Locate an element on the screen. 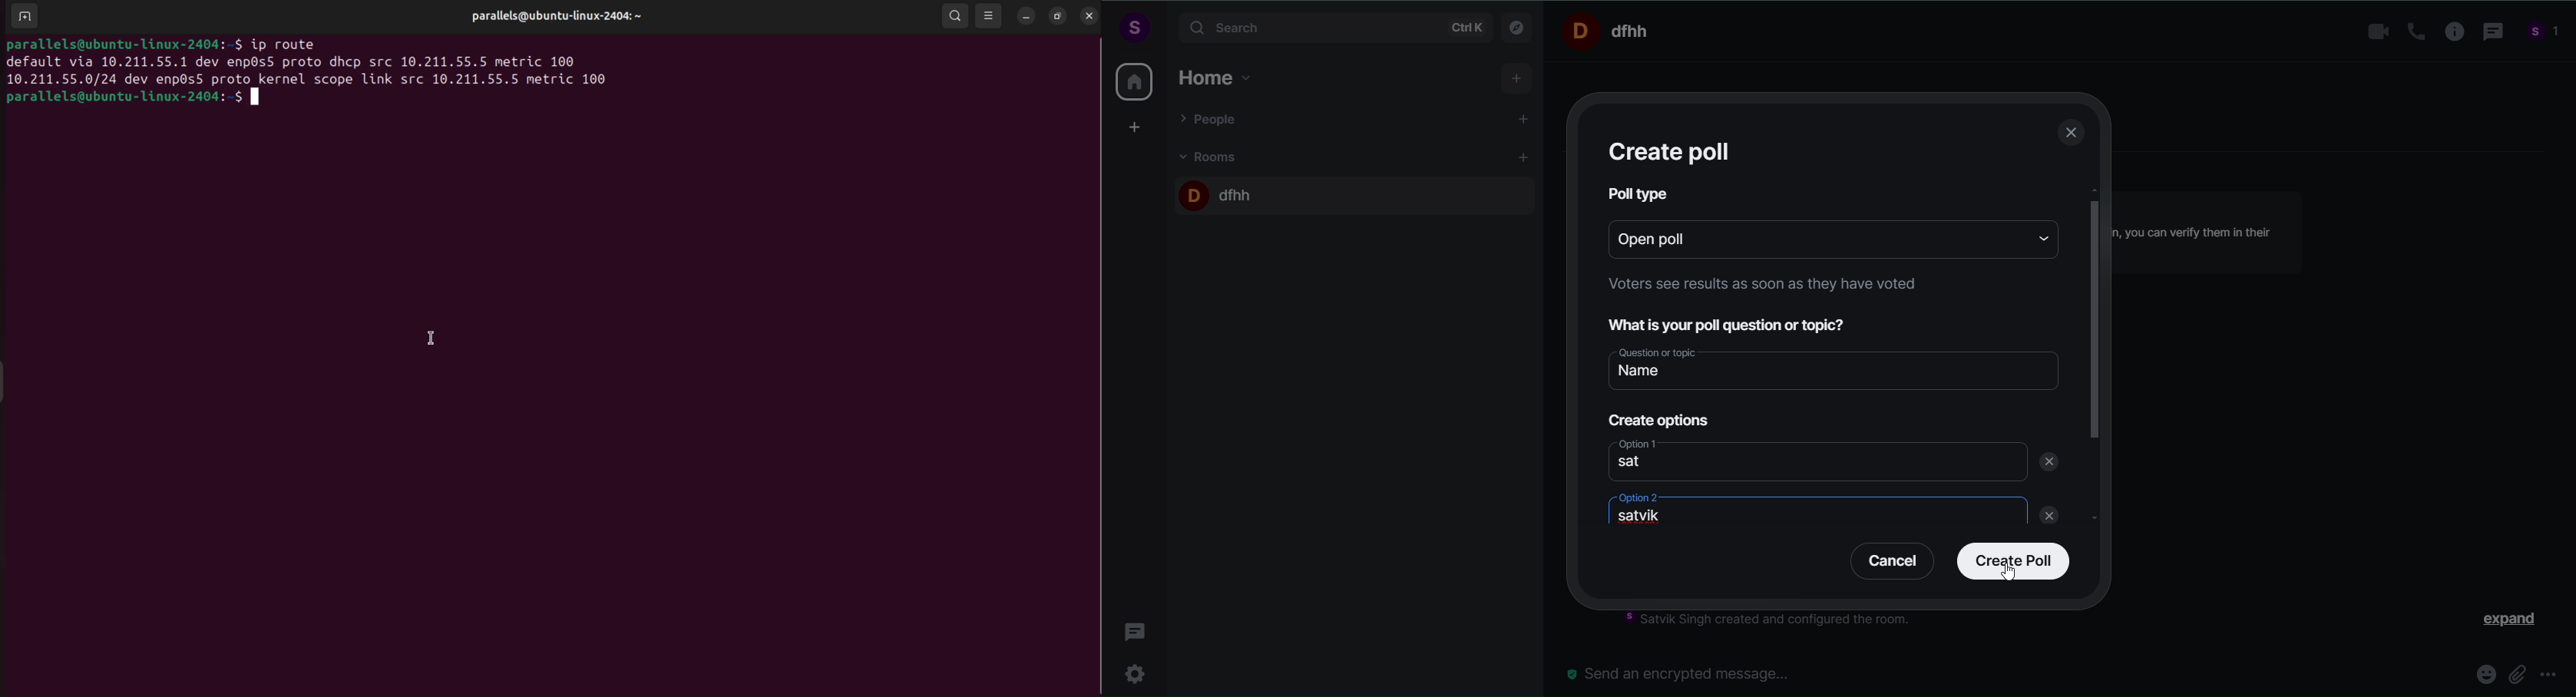 The height and width of the screenshot is (700, 2576). call is located at coordinates (2410, 31).